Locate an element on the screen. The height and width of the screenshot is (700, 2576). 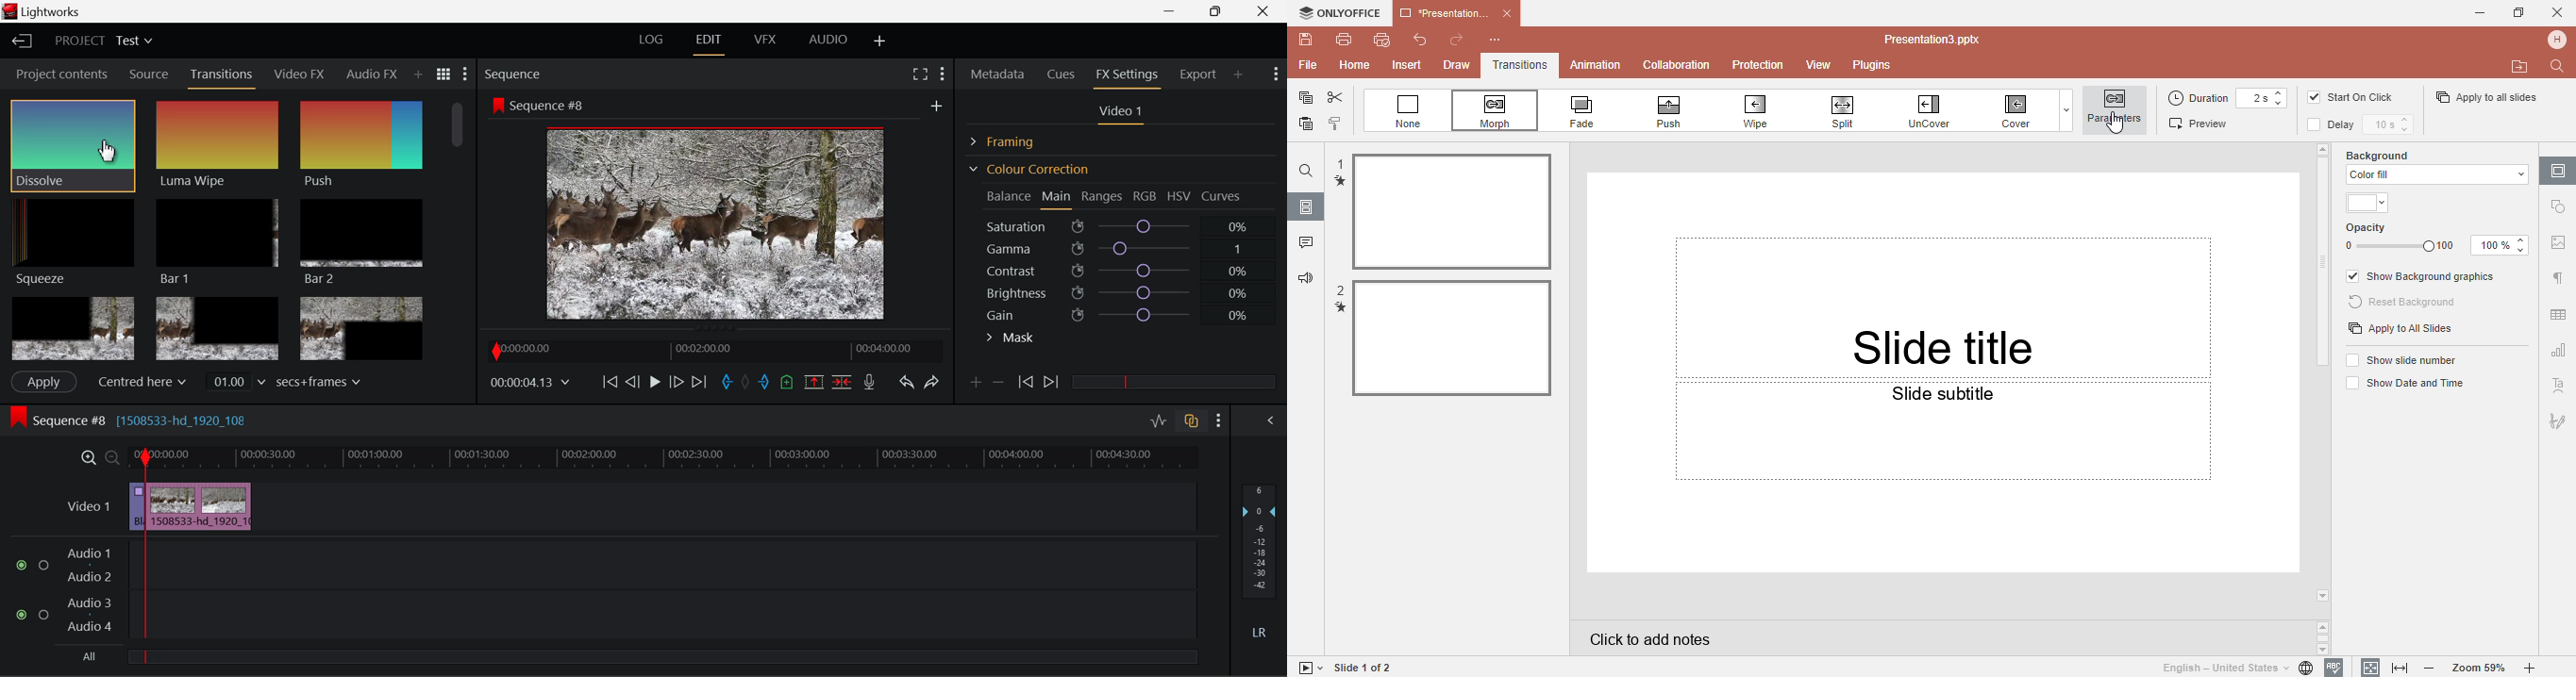
Draw is located at coordinates (1455, 66).